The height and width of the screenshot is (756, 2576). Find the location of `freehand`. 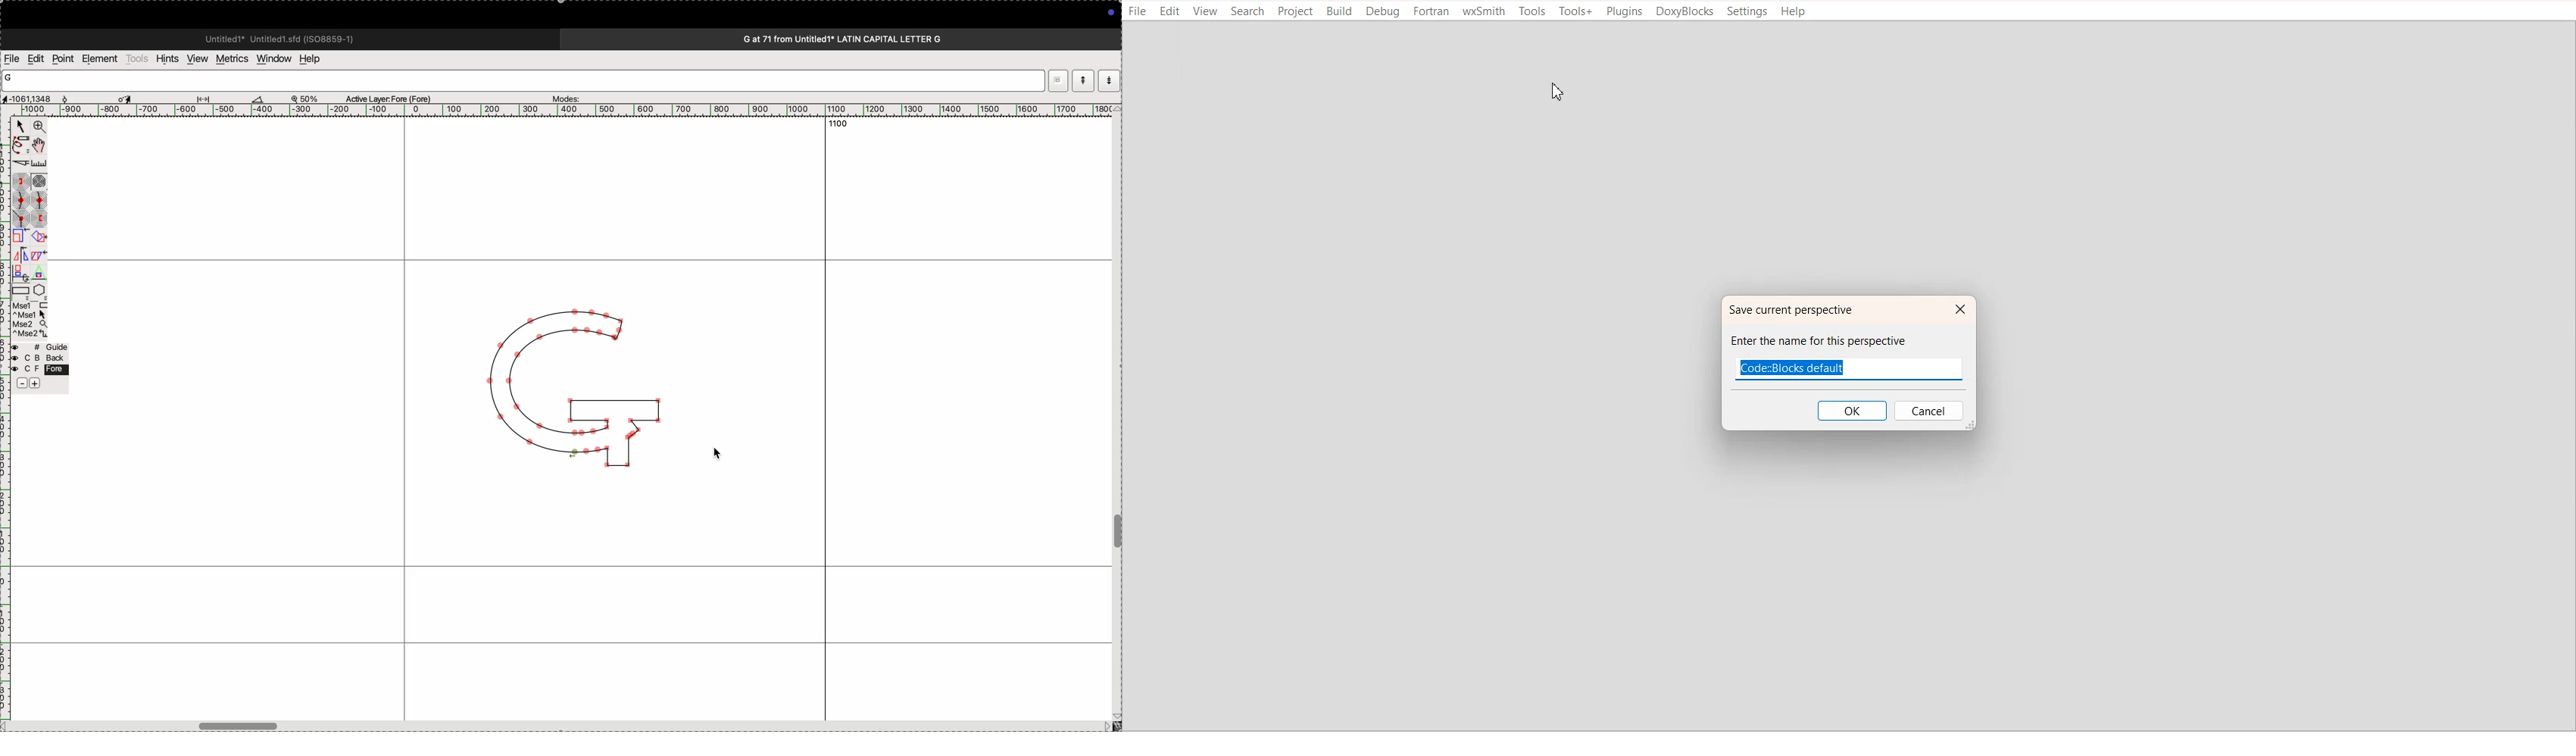

freehand is located at coordinates (21, 146).